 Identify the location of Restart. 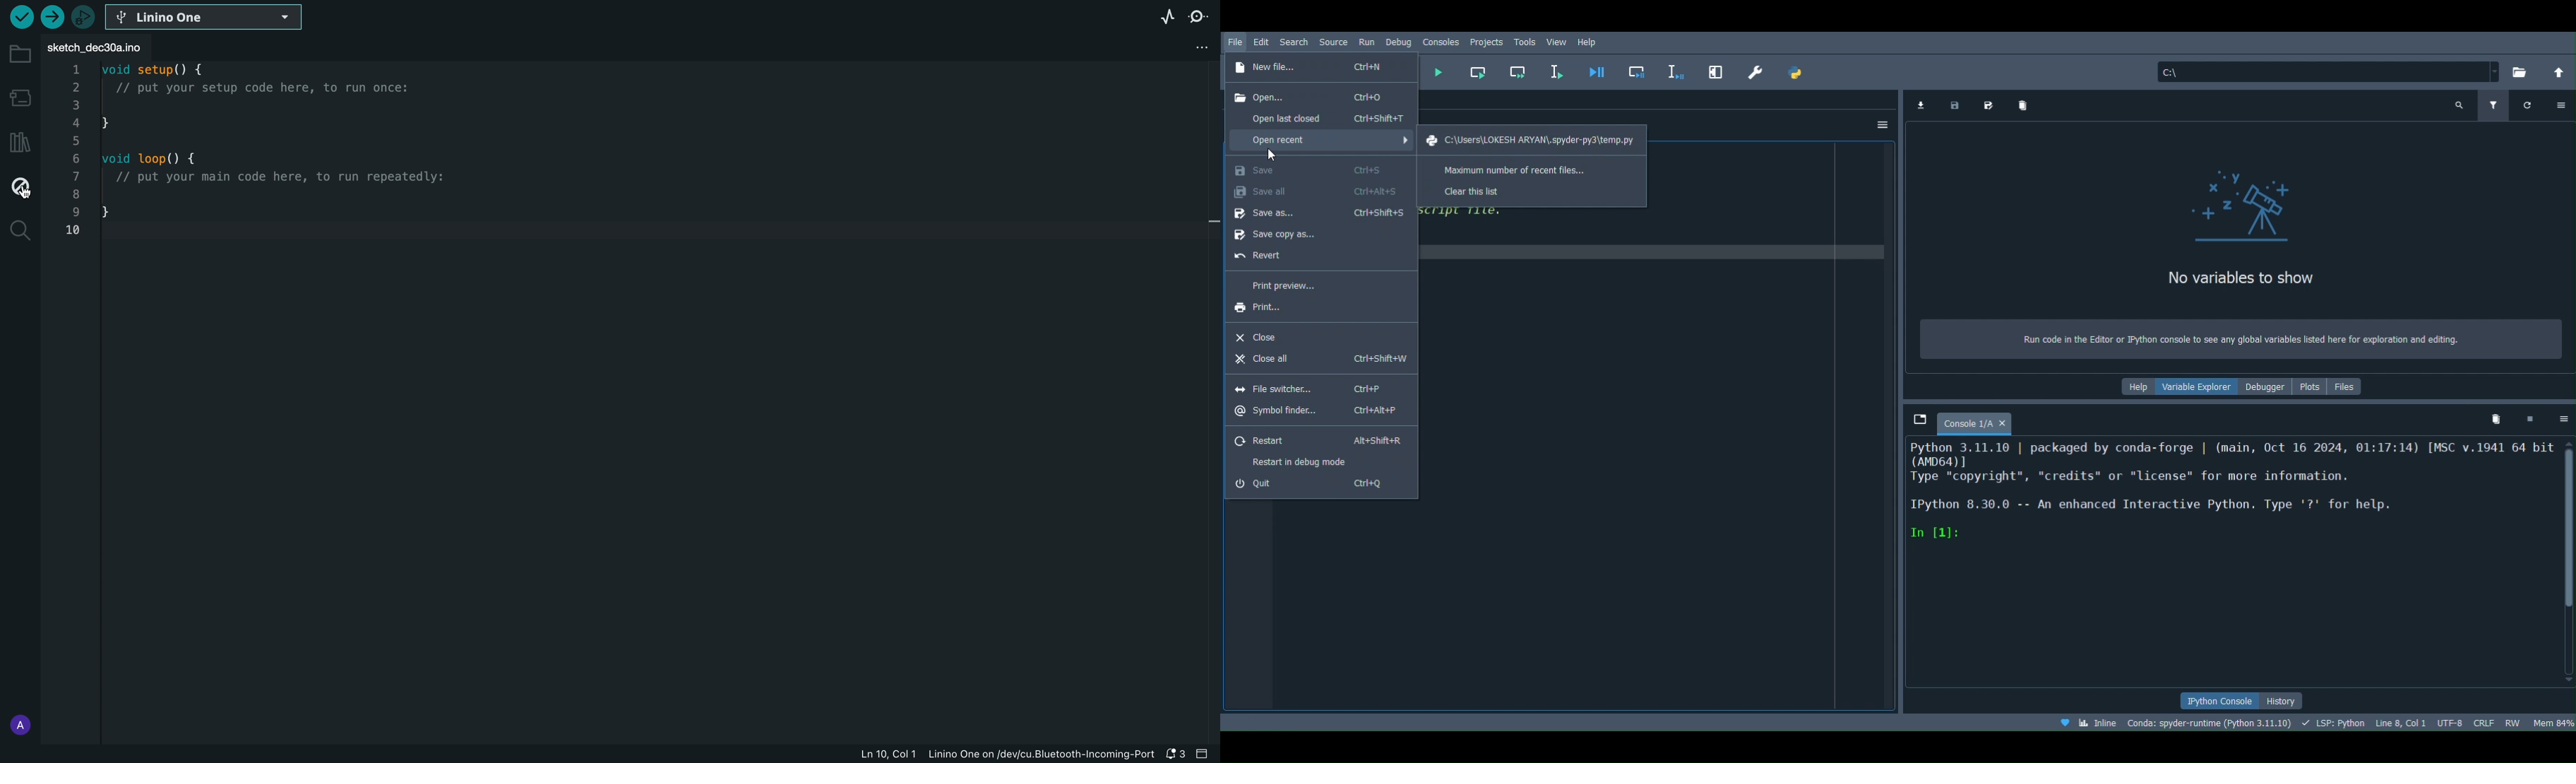
(1318, 436).